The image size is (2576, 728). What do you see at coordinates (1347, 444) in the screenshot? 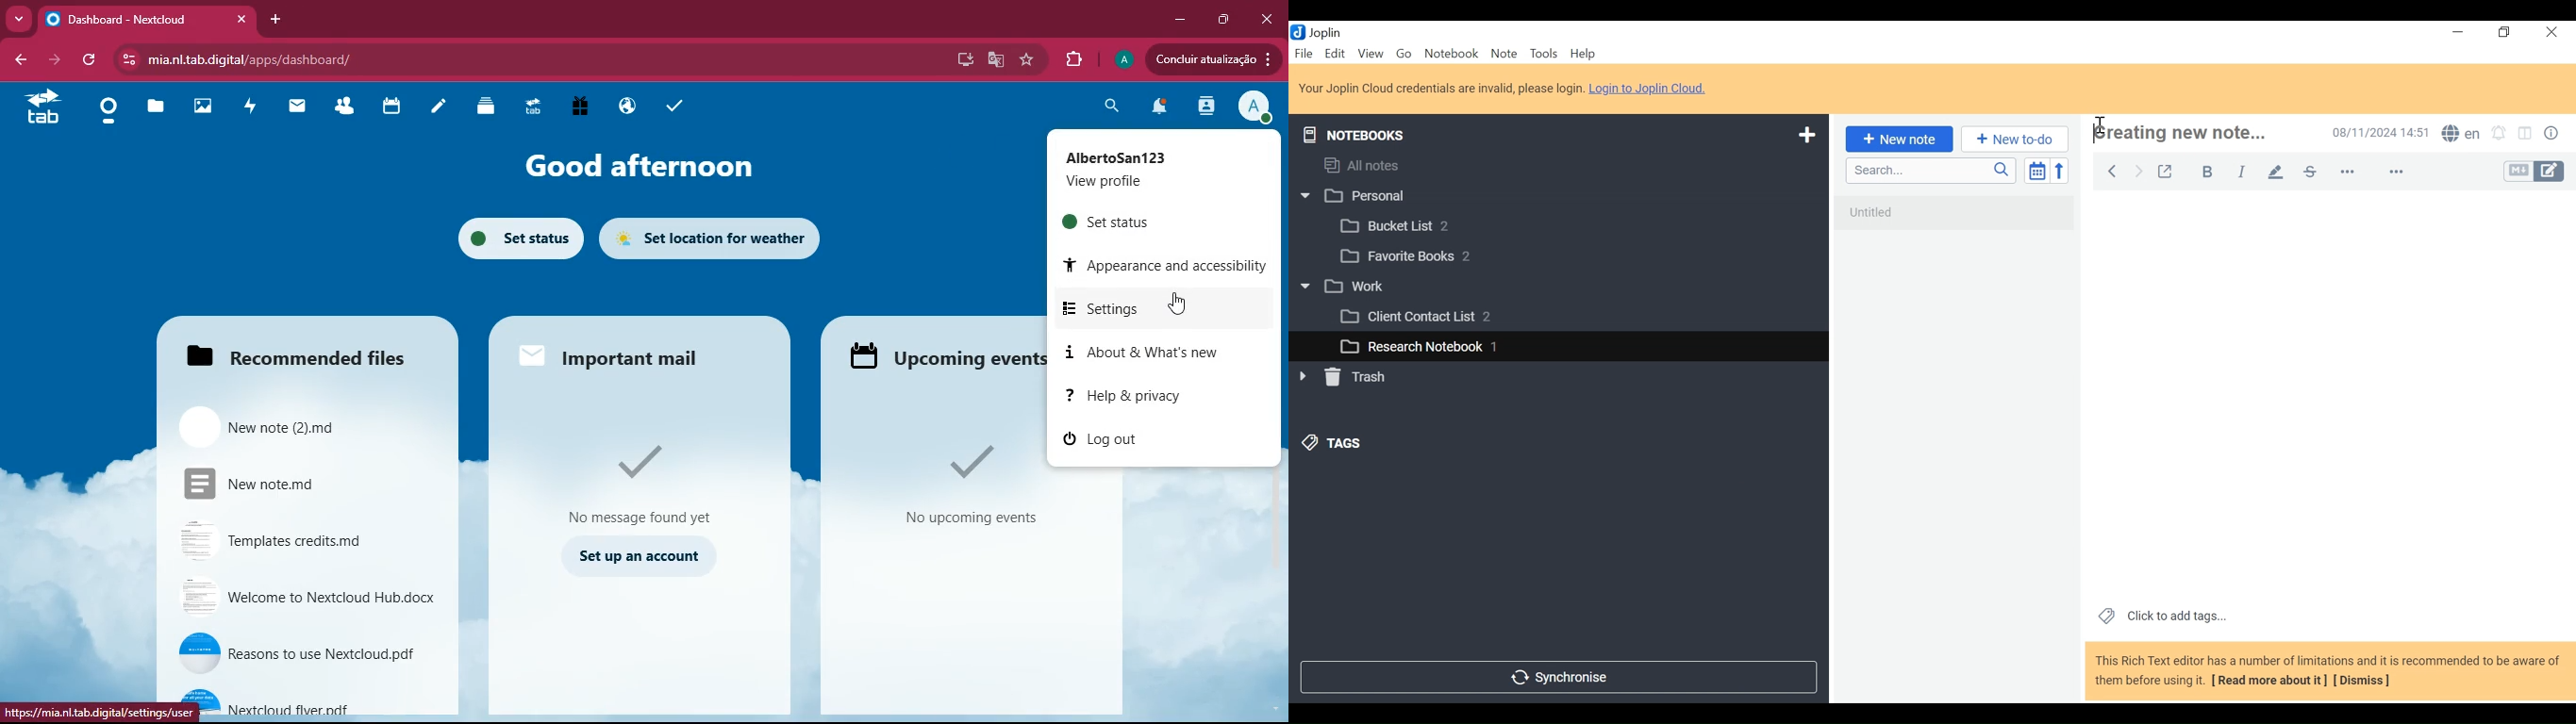
I see `&) TAGS` at bounding box center [1347, 444].